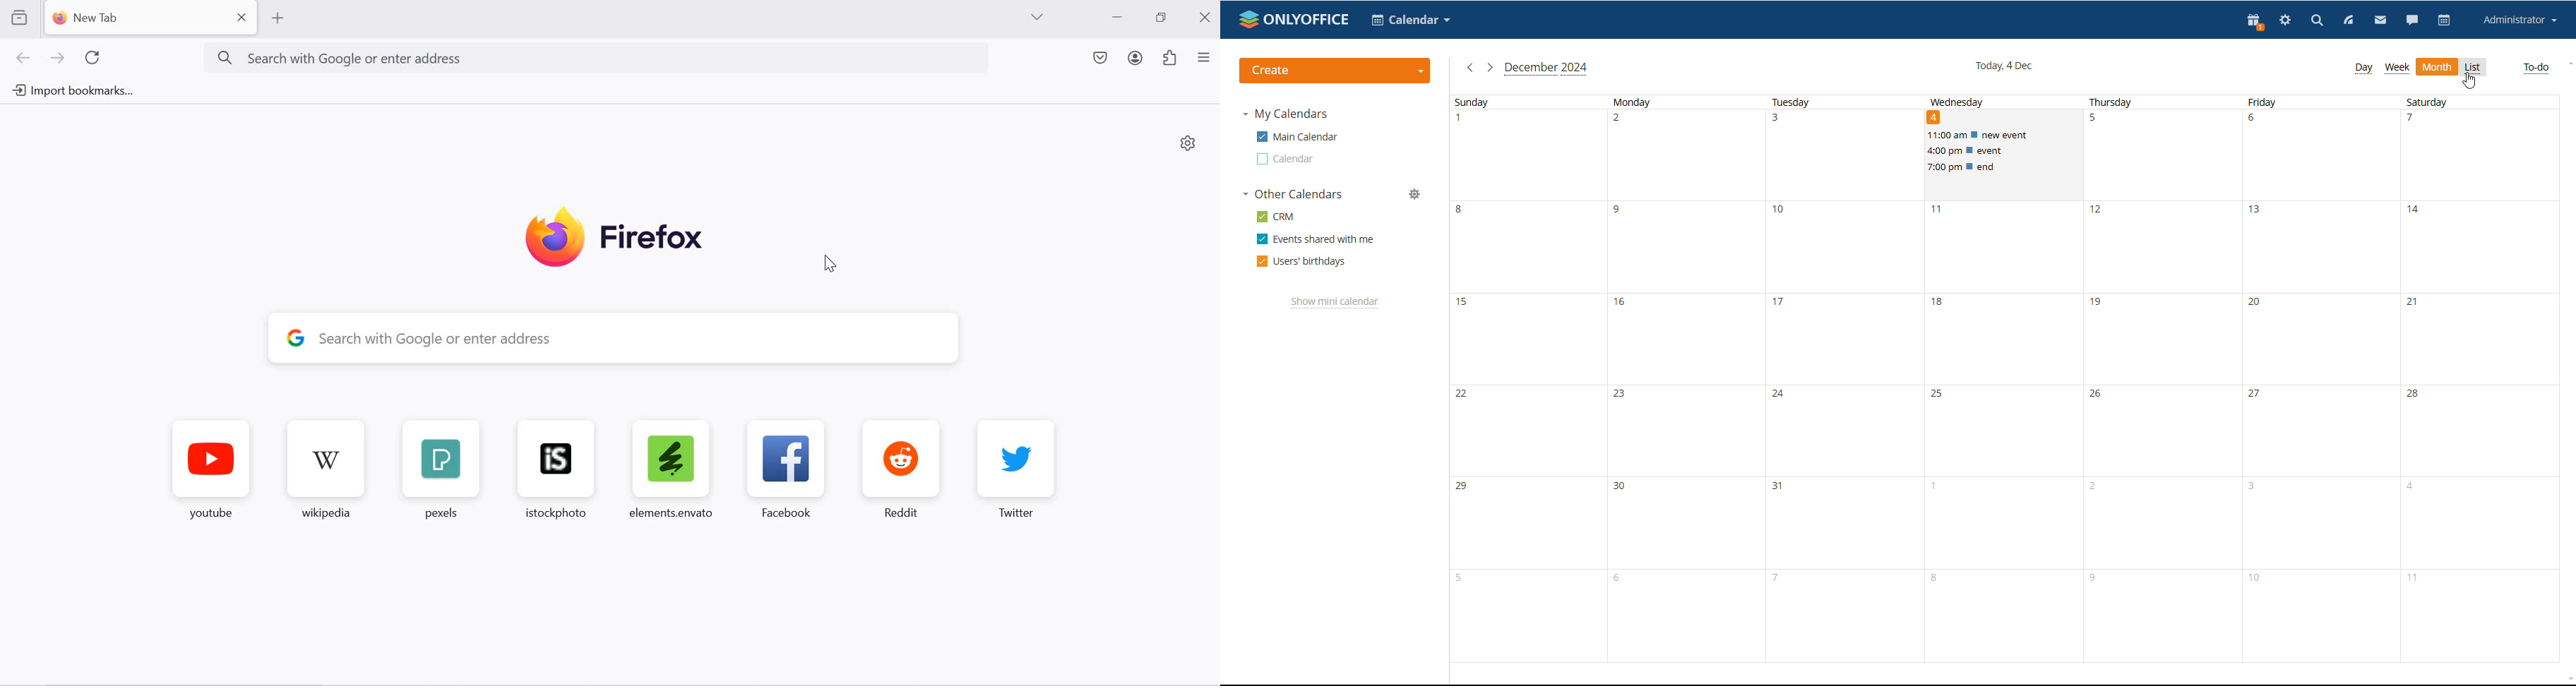  What do you see at coordinates (204, 473) in the screenshot?
I see `youtube` at bounding box center [204, 473].